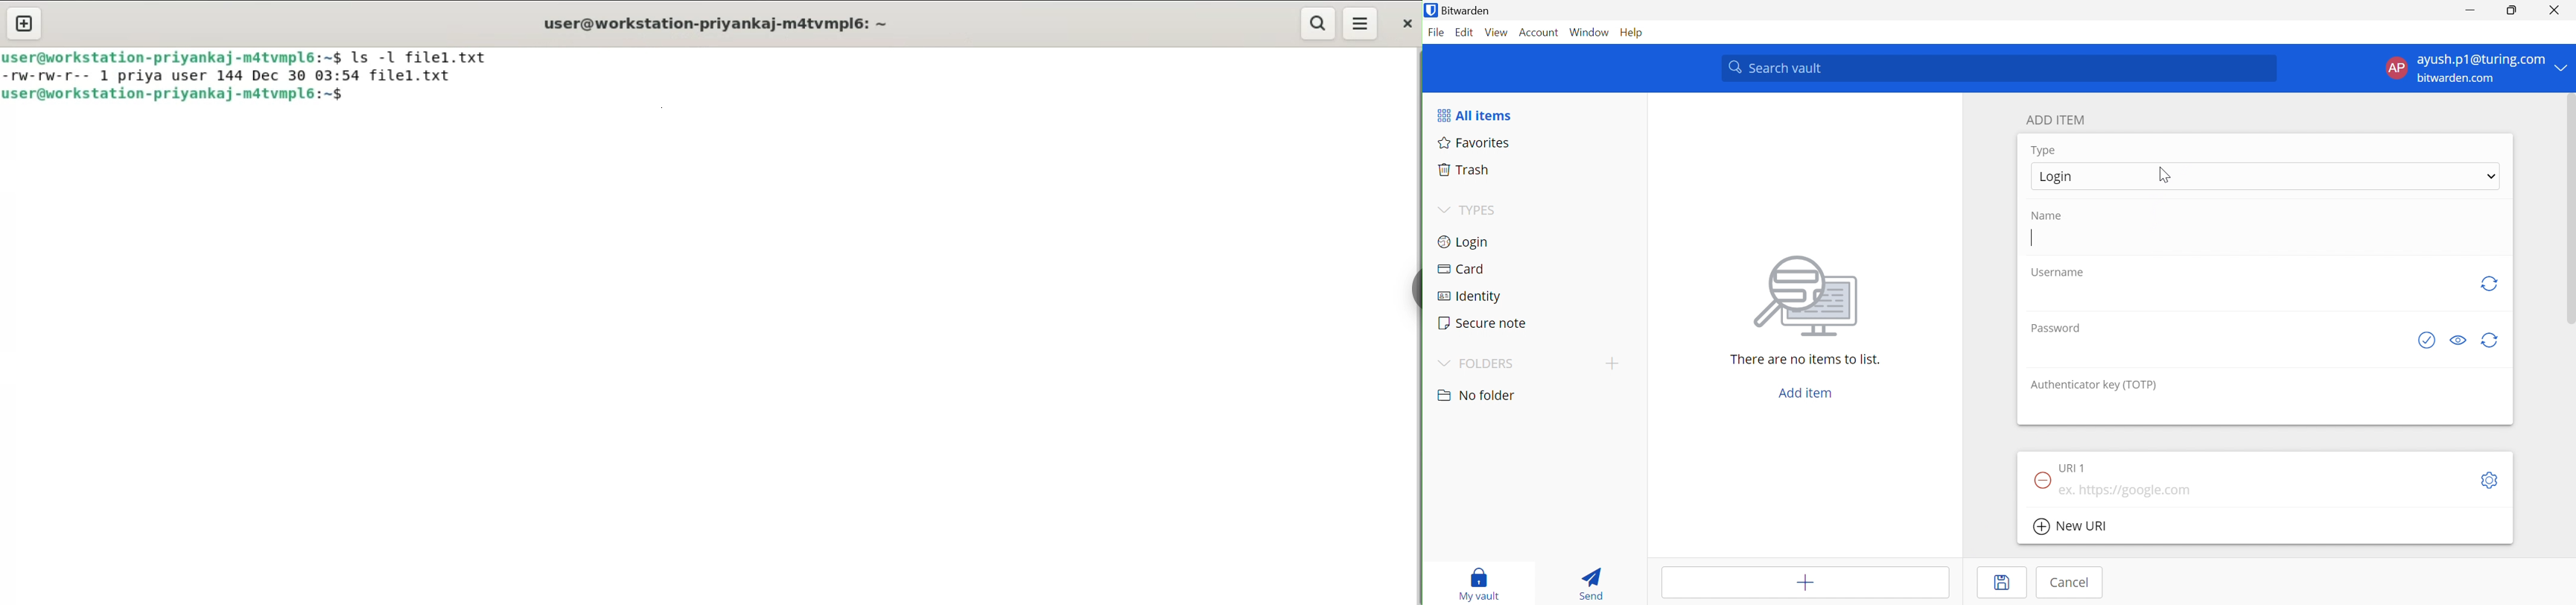 The width and height of the screenshot is (2576, 616). Describe the element at coordinates (1474, 114) in the screenshot. I see `All items` at that location.